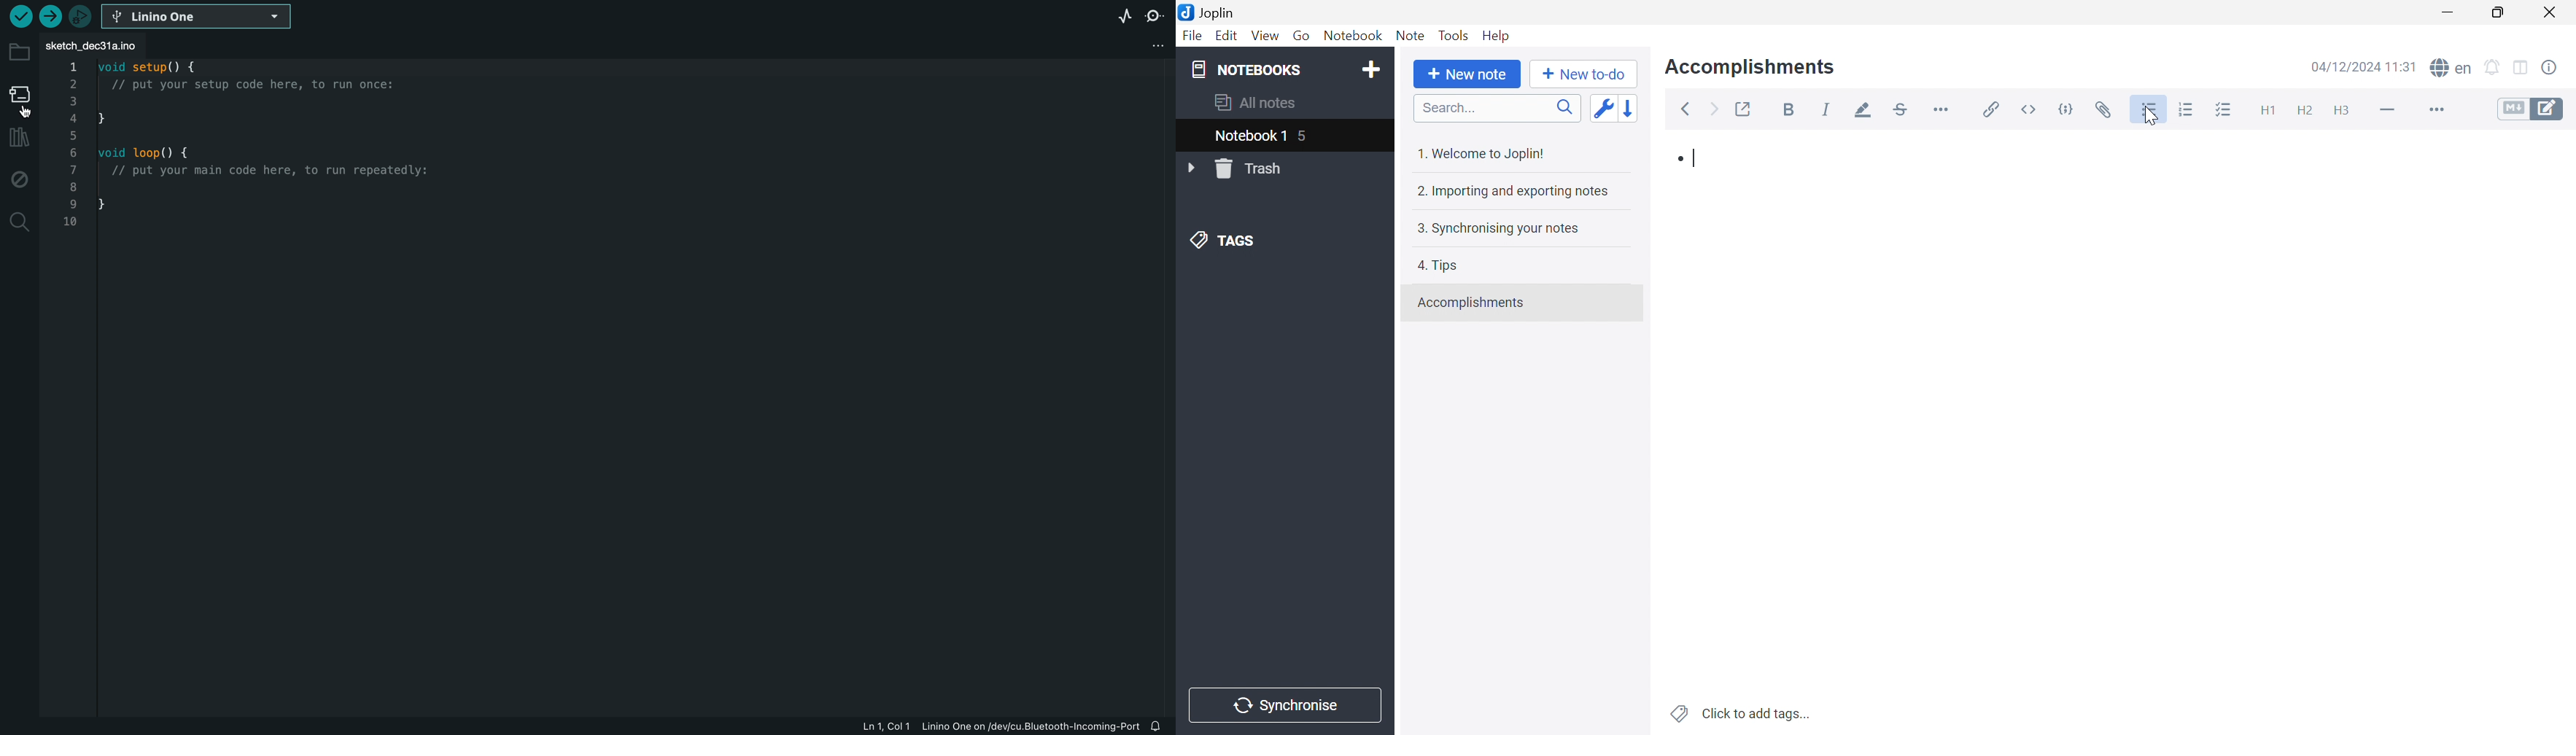  What do you see at coordinates (1264, 36) in the screenshot?
I see `View` at bounding box center [1264, 36].